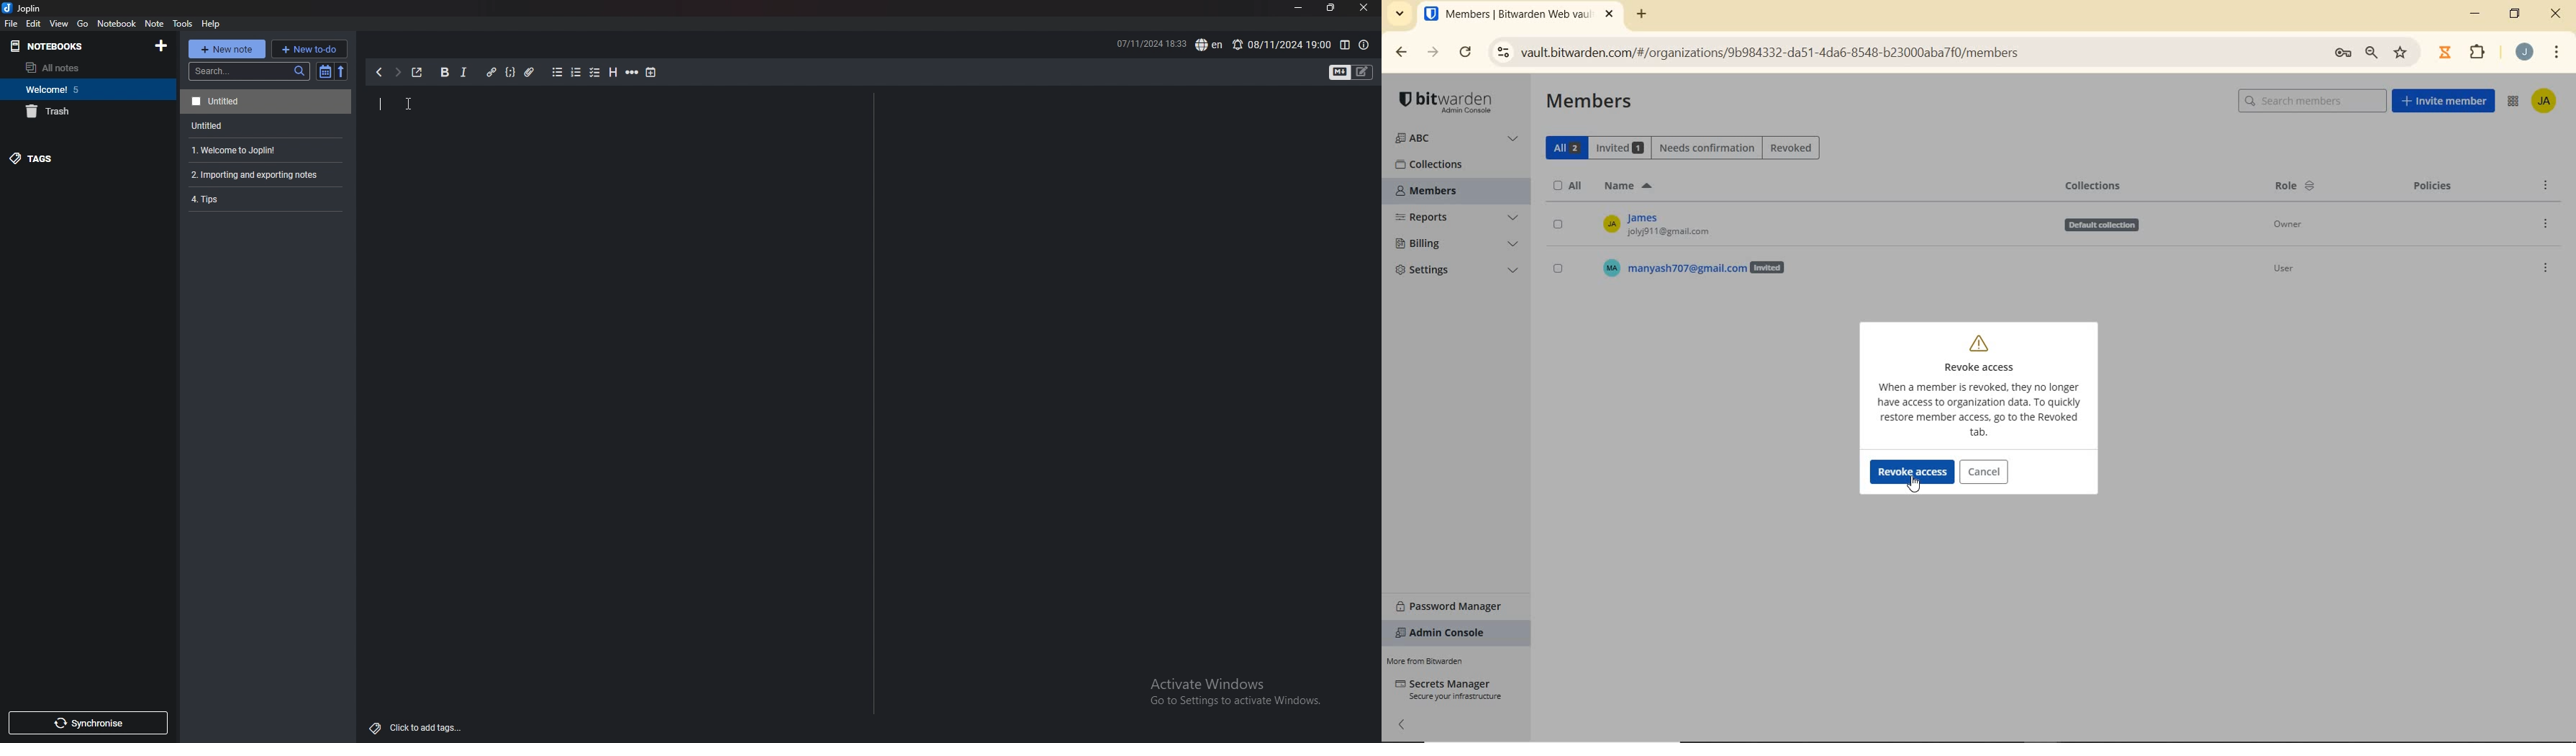 The image size is (2576, 756). I want to click on FORWARD, so click(1431, 53).